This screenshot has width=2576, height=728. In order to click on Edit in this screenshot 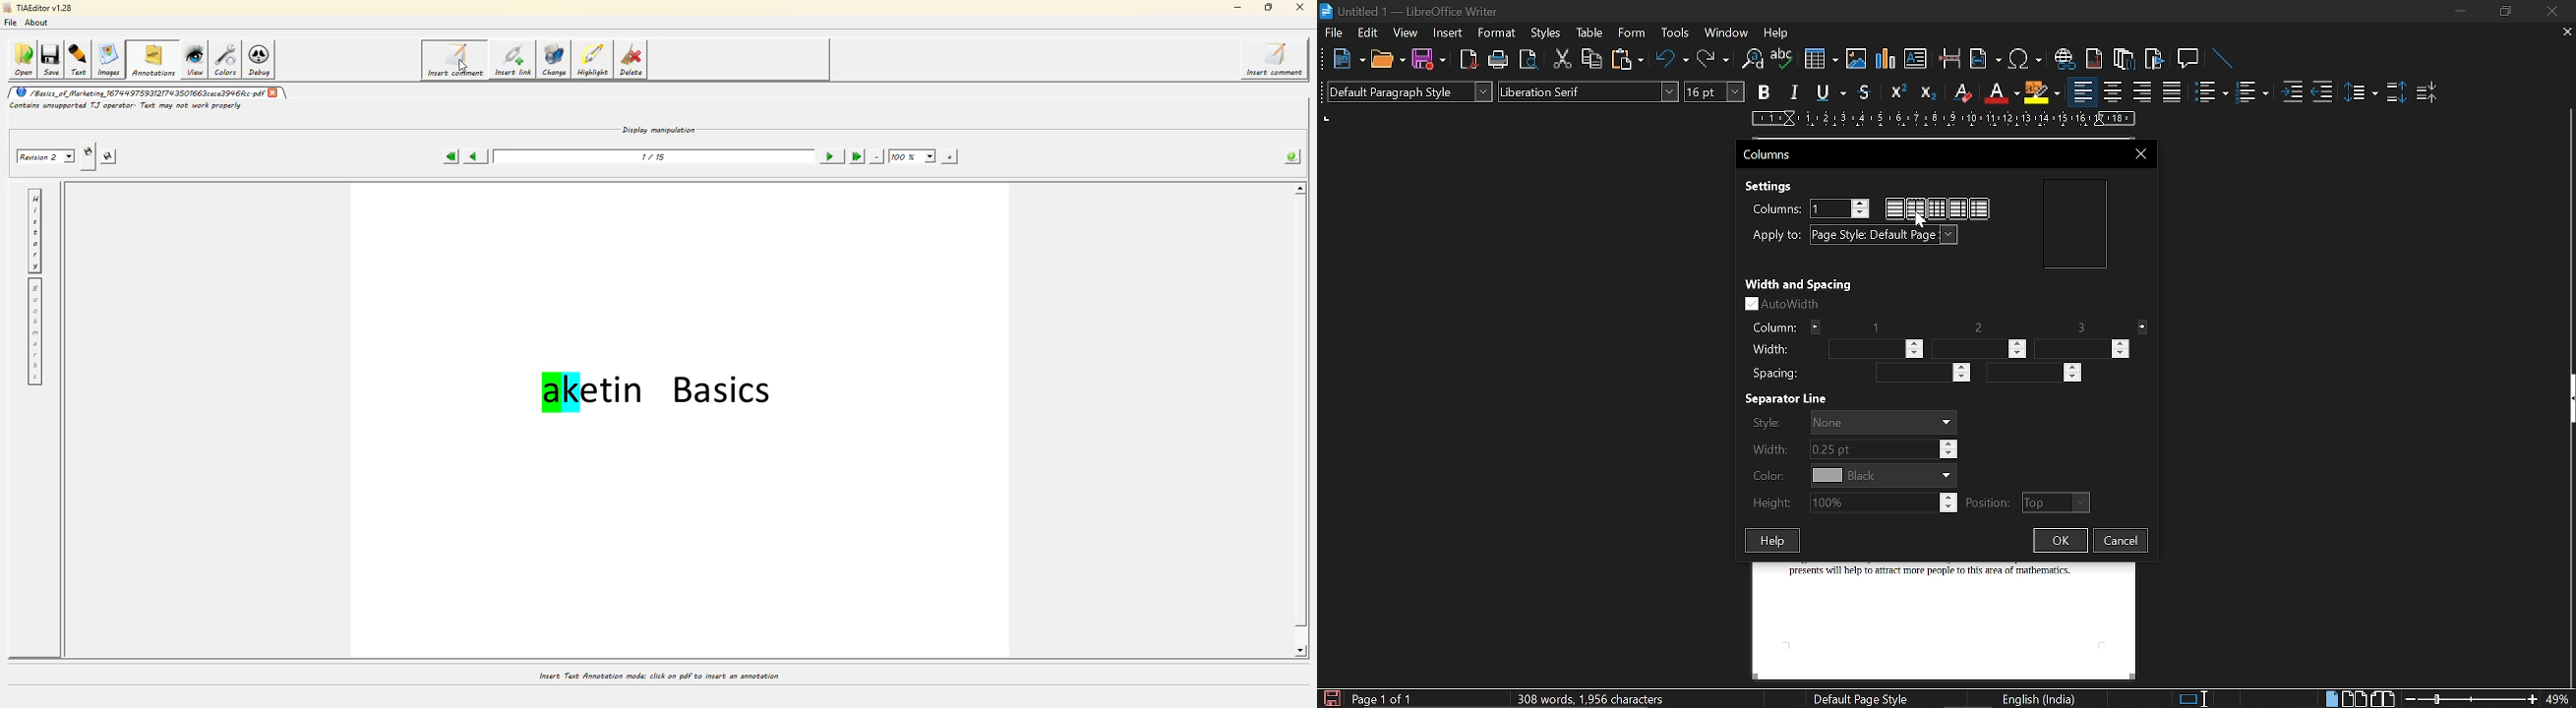, I will do `click(1368, 32)`.